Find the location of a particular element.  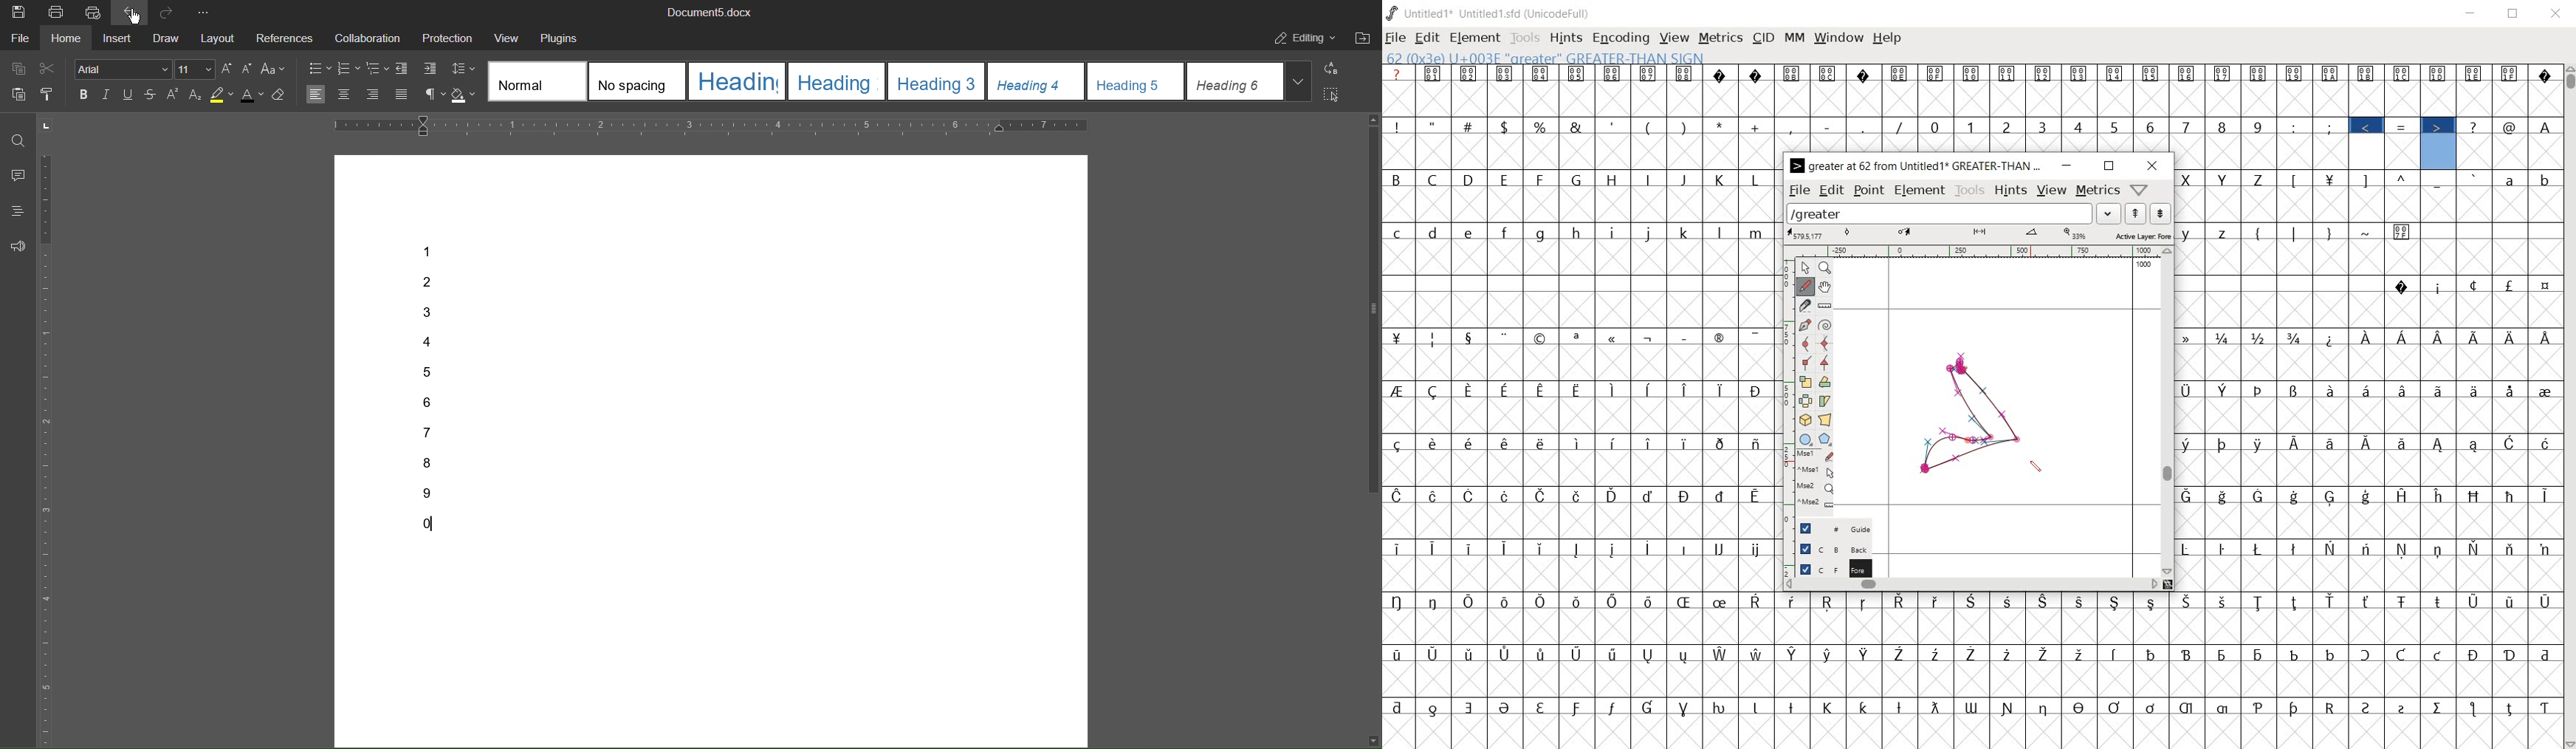

ruler is located at coordinates (1975, 251).